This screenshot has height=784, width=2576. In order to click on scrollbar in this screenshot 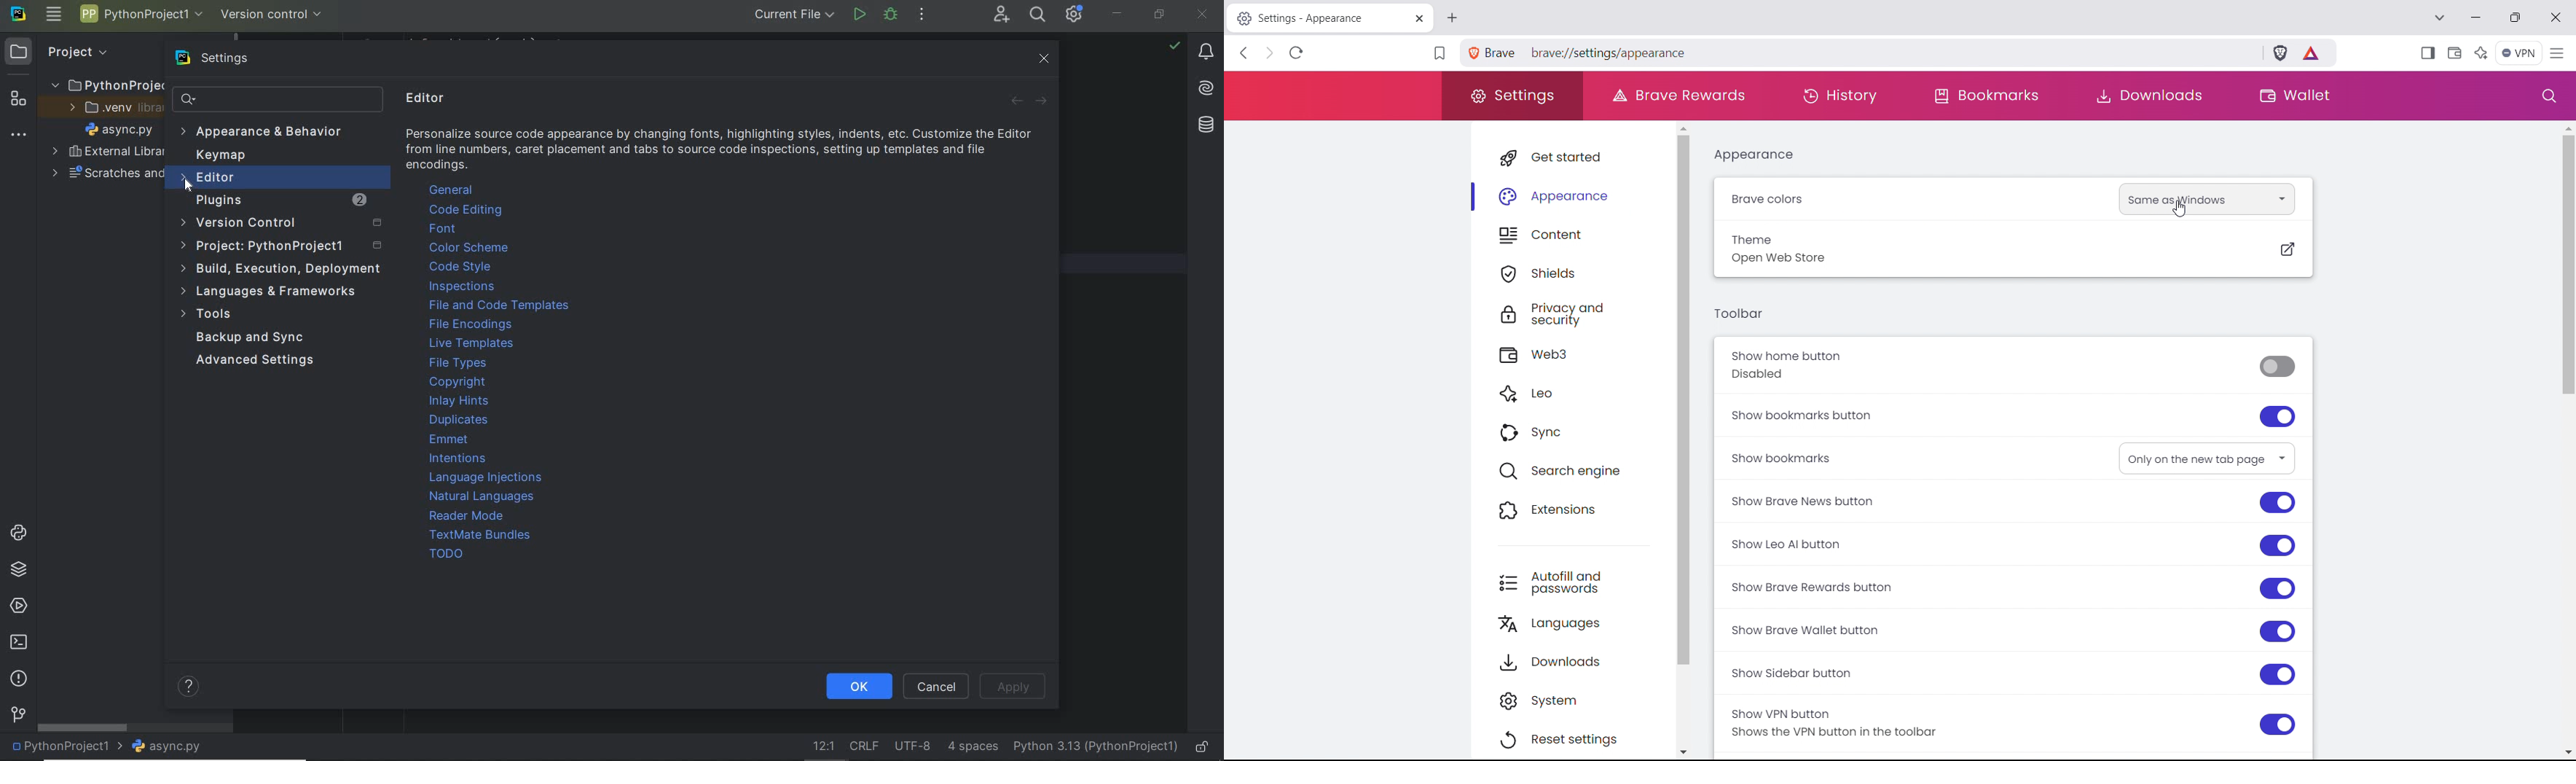, I will do `click(84, 728)`.